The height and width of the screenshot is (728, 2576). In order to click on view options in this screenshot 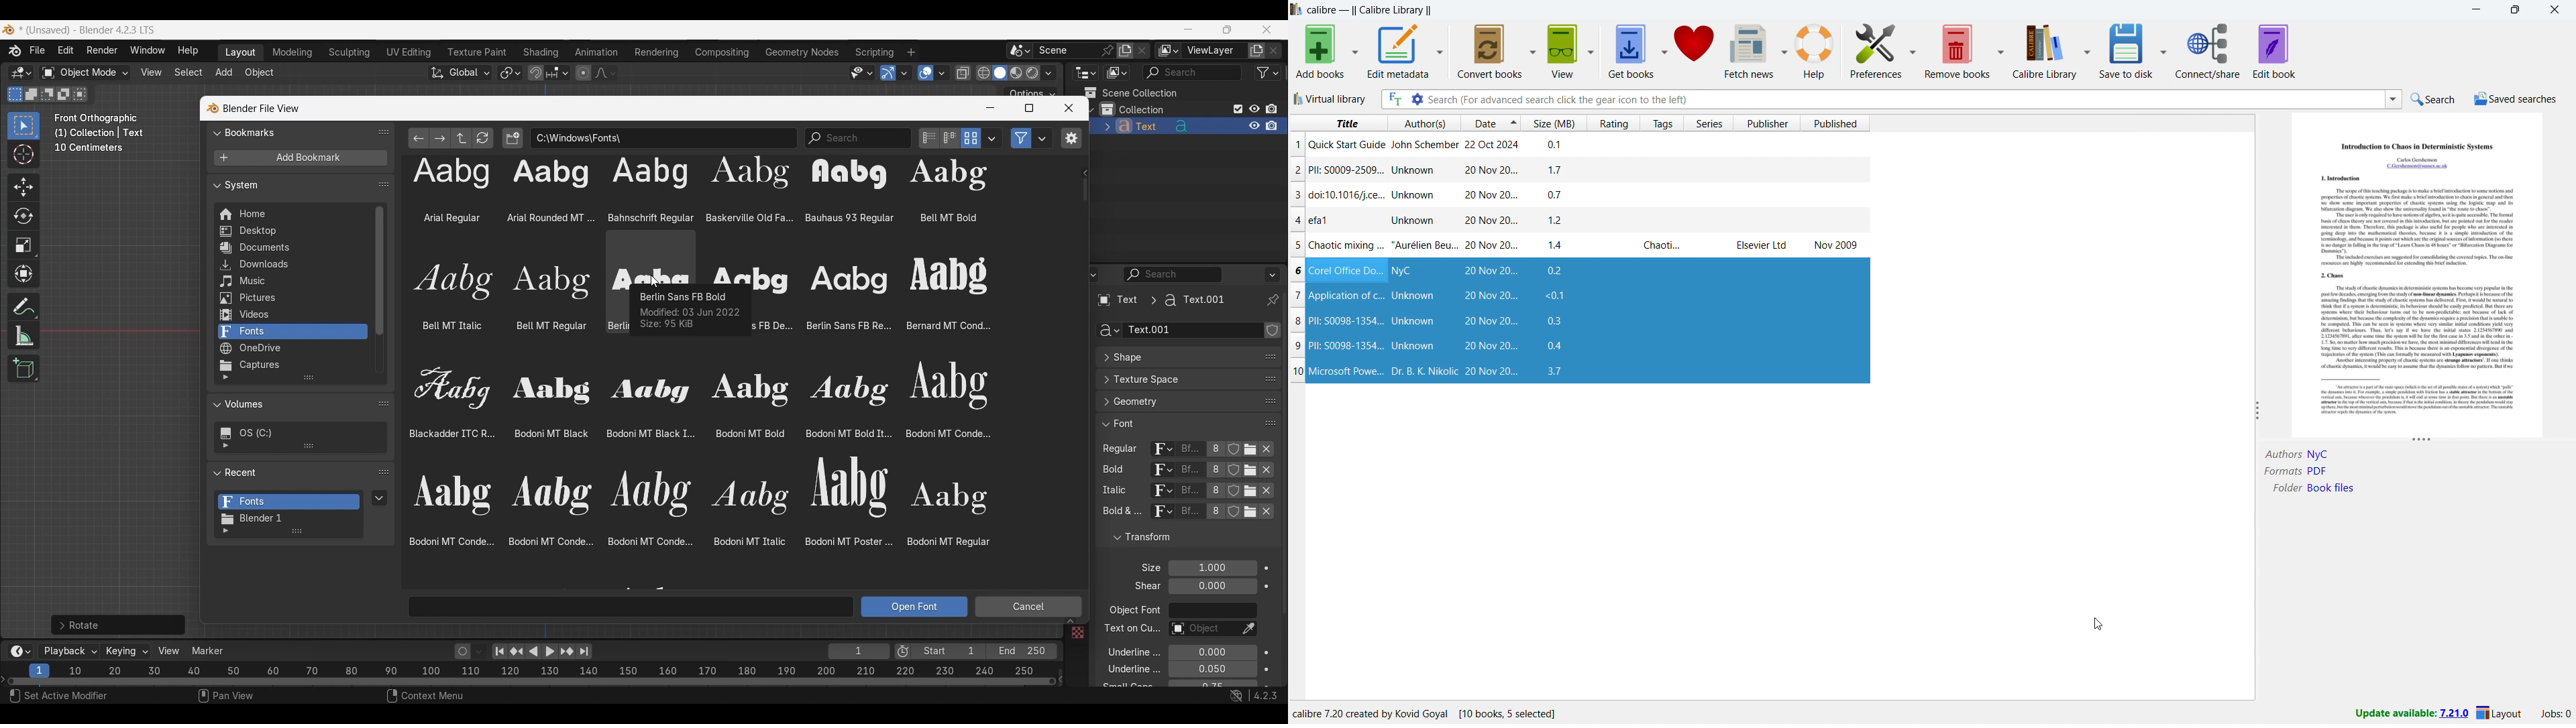, I will do `click(1591, 50)`.